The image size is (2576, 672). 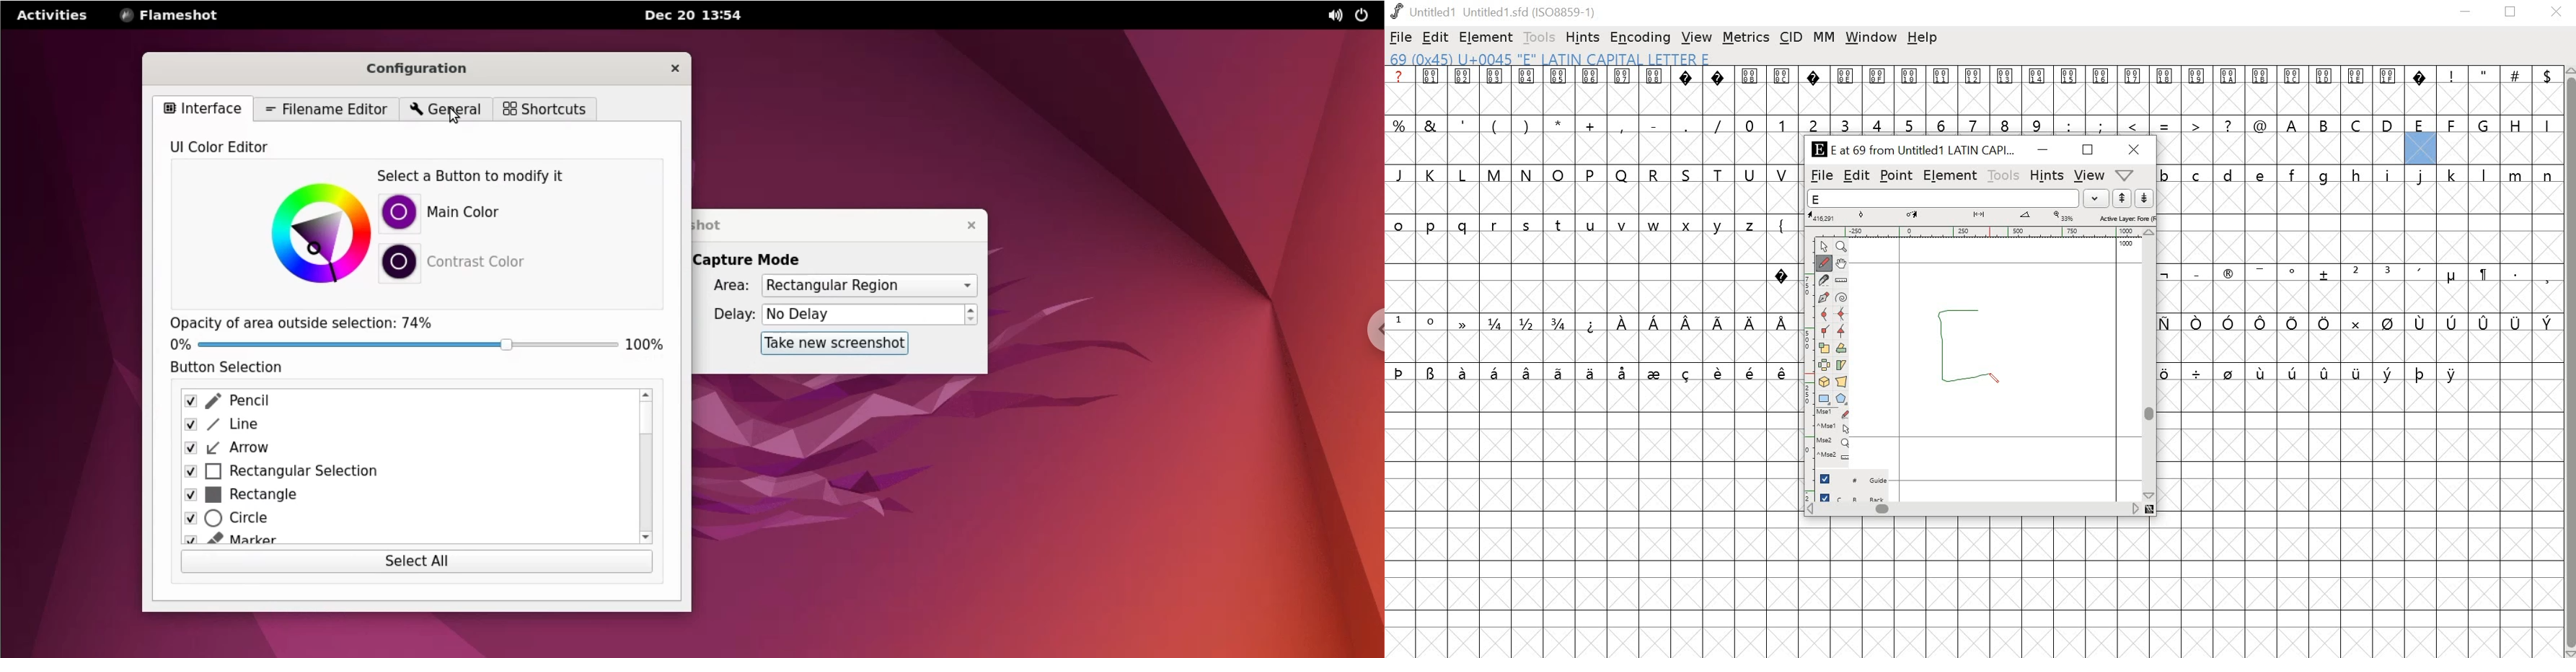 What do you see at coordinates (1843, 383) in the screenshot?
I see `Perspective` at bounding box center [1843, 383].